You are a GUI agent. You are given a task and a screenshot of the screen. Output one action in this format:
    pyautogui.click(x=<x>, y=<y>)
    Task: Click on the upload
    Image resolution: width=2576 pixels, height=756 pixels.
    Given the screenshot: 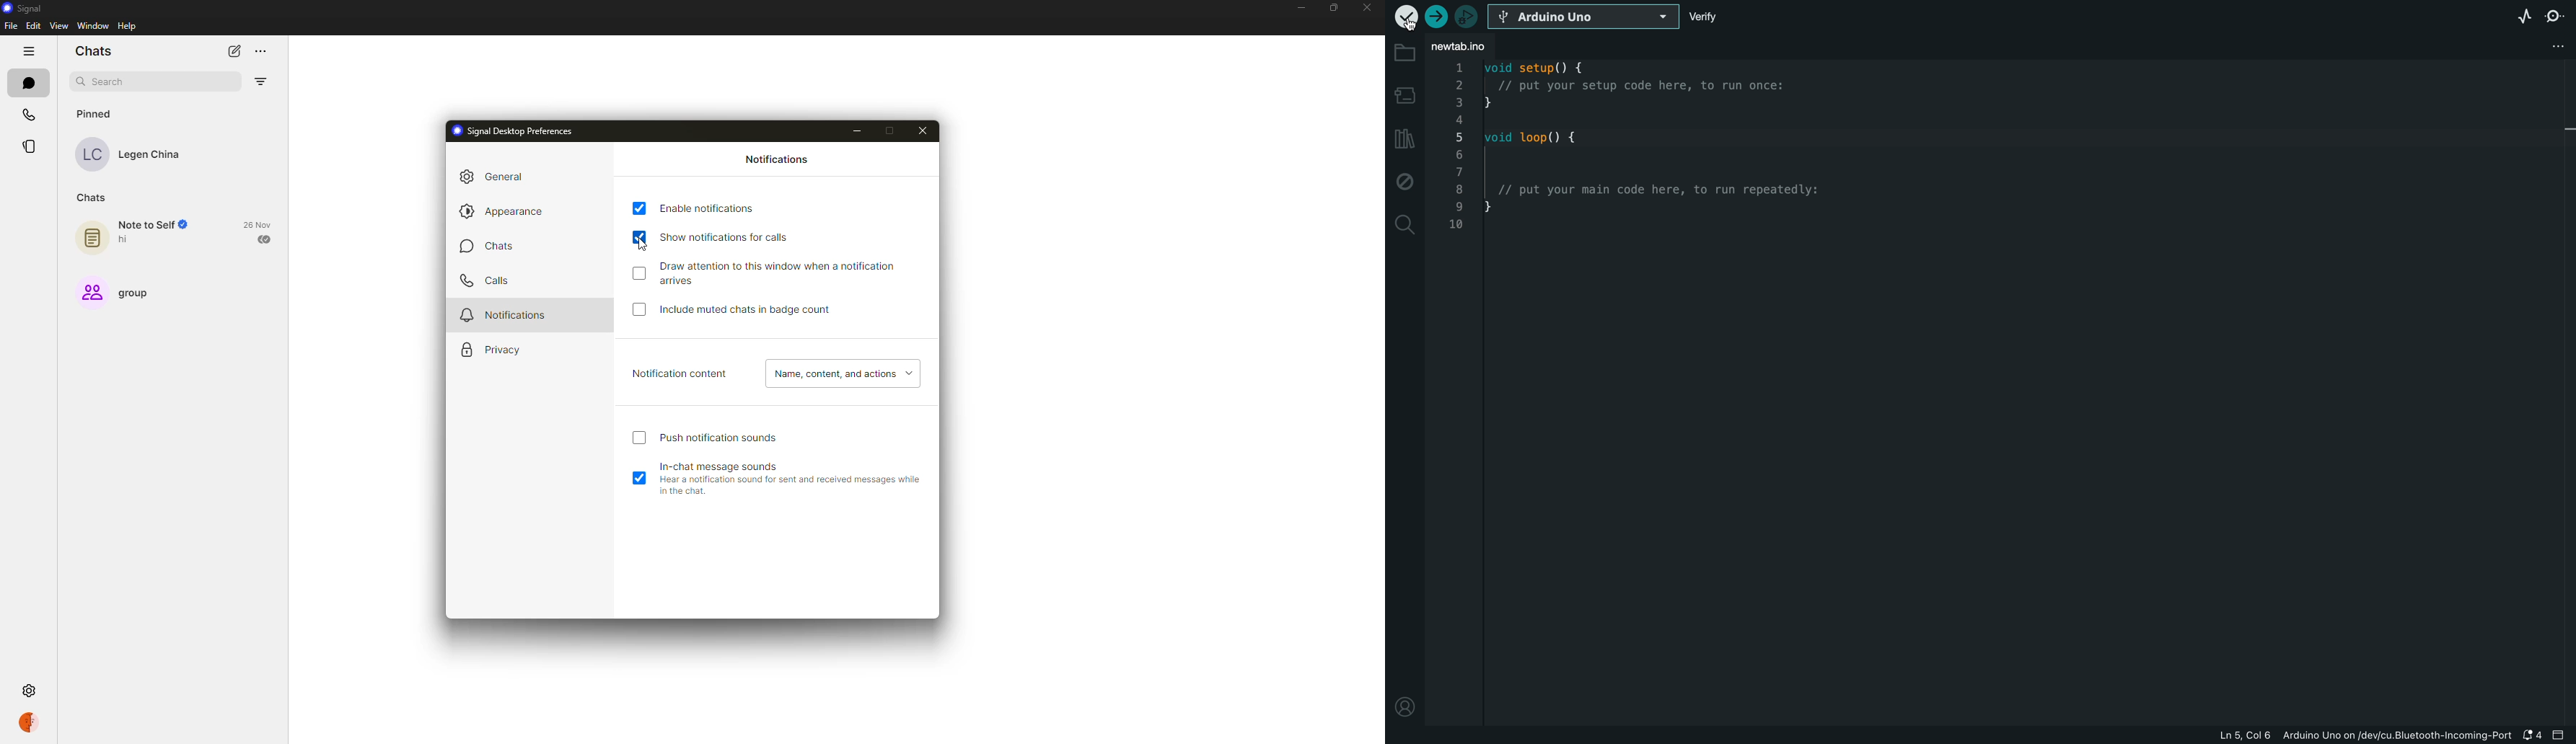 What is the action you would take?
    pyautogui.click(x=1435, y=16)
    